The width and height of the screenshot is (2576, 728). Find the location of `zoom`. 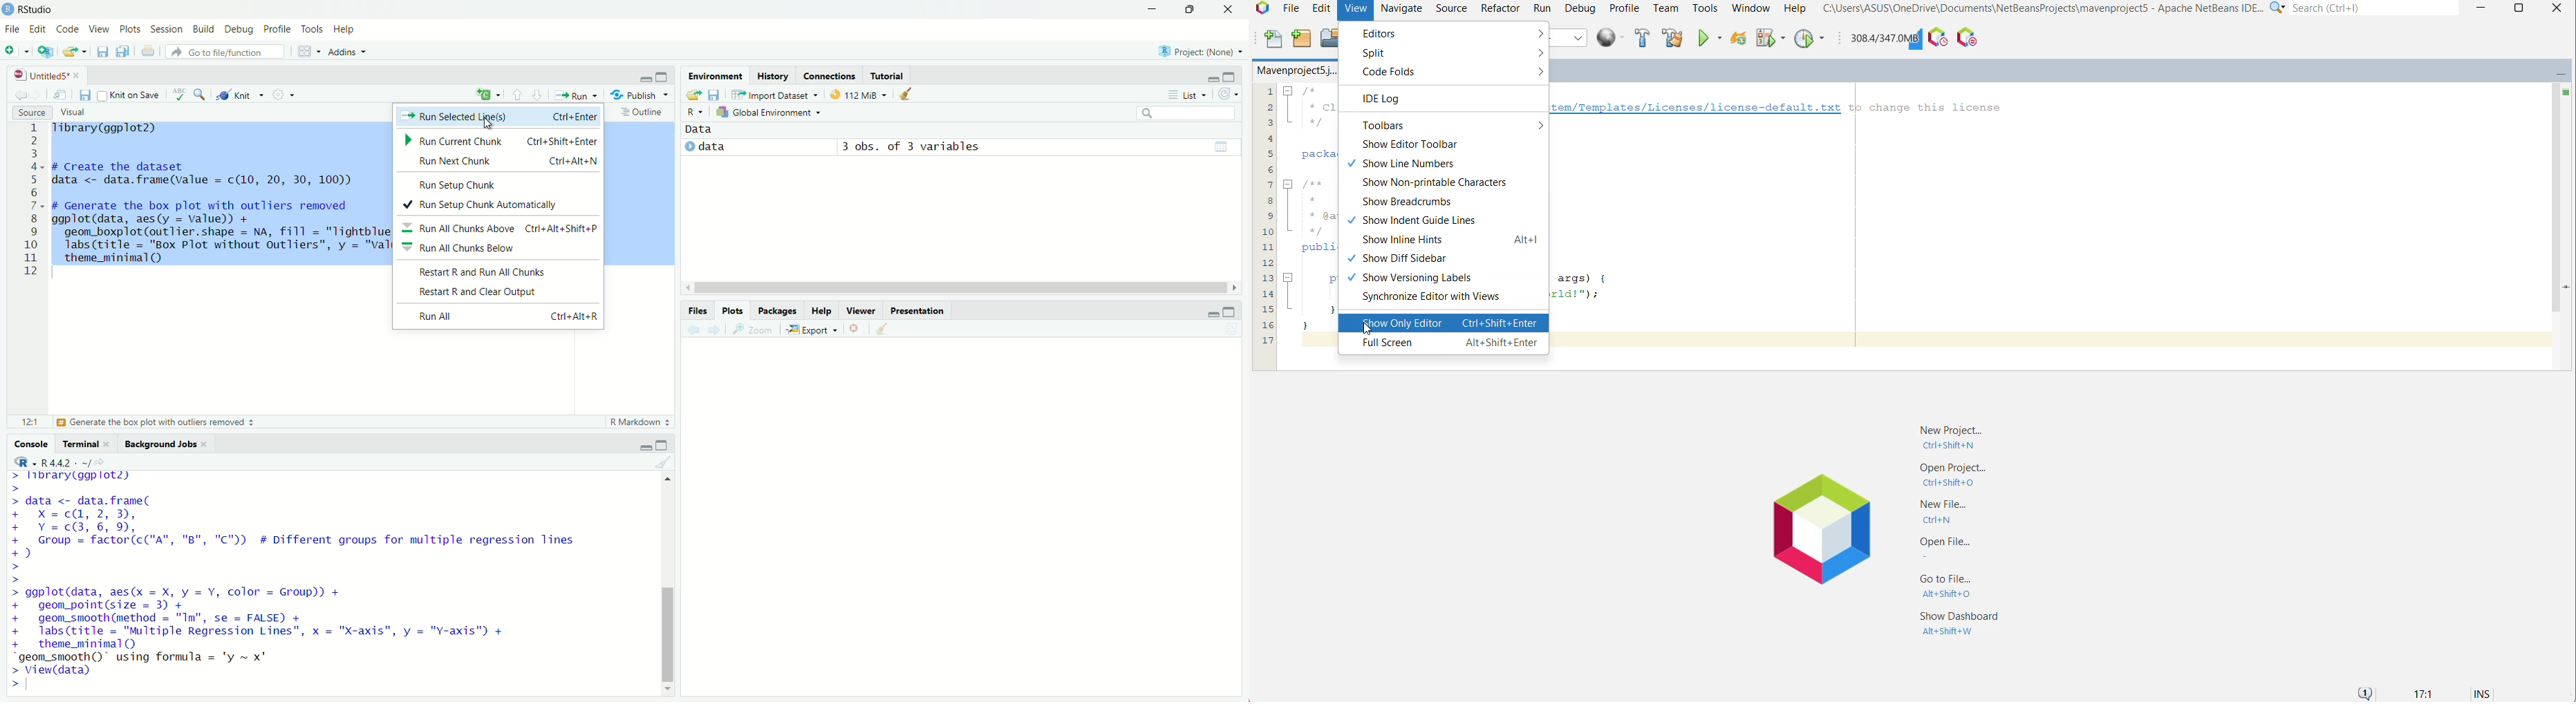

zoom is located at coordinates (201, 93).